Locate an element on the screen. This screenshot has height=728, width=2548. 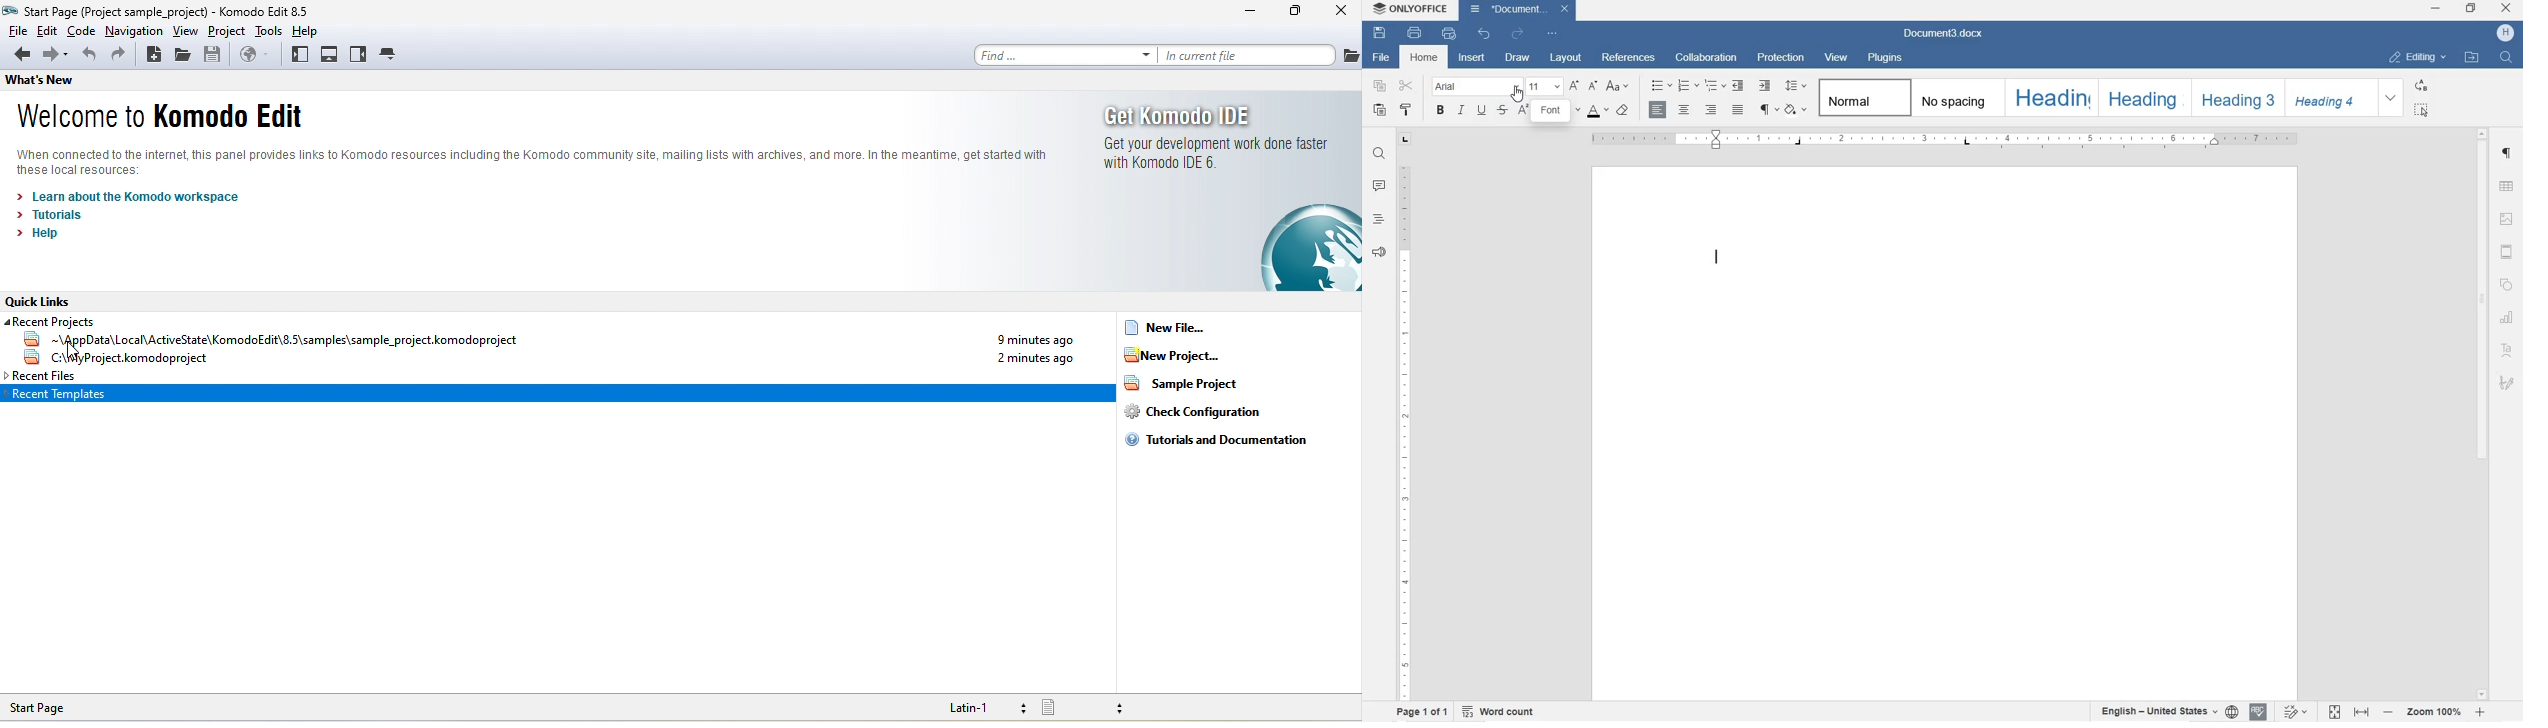
LAYOUT is located at coordinates (1567, 58).